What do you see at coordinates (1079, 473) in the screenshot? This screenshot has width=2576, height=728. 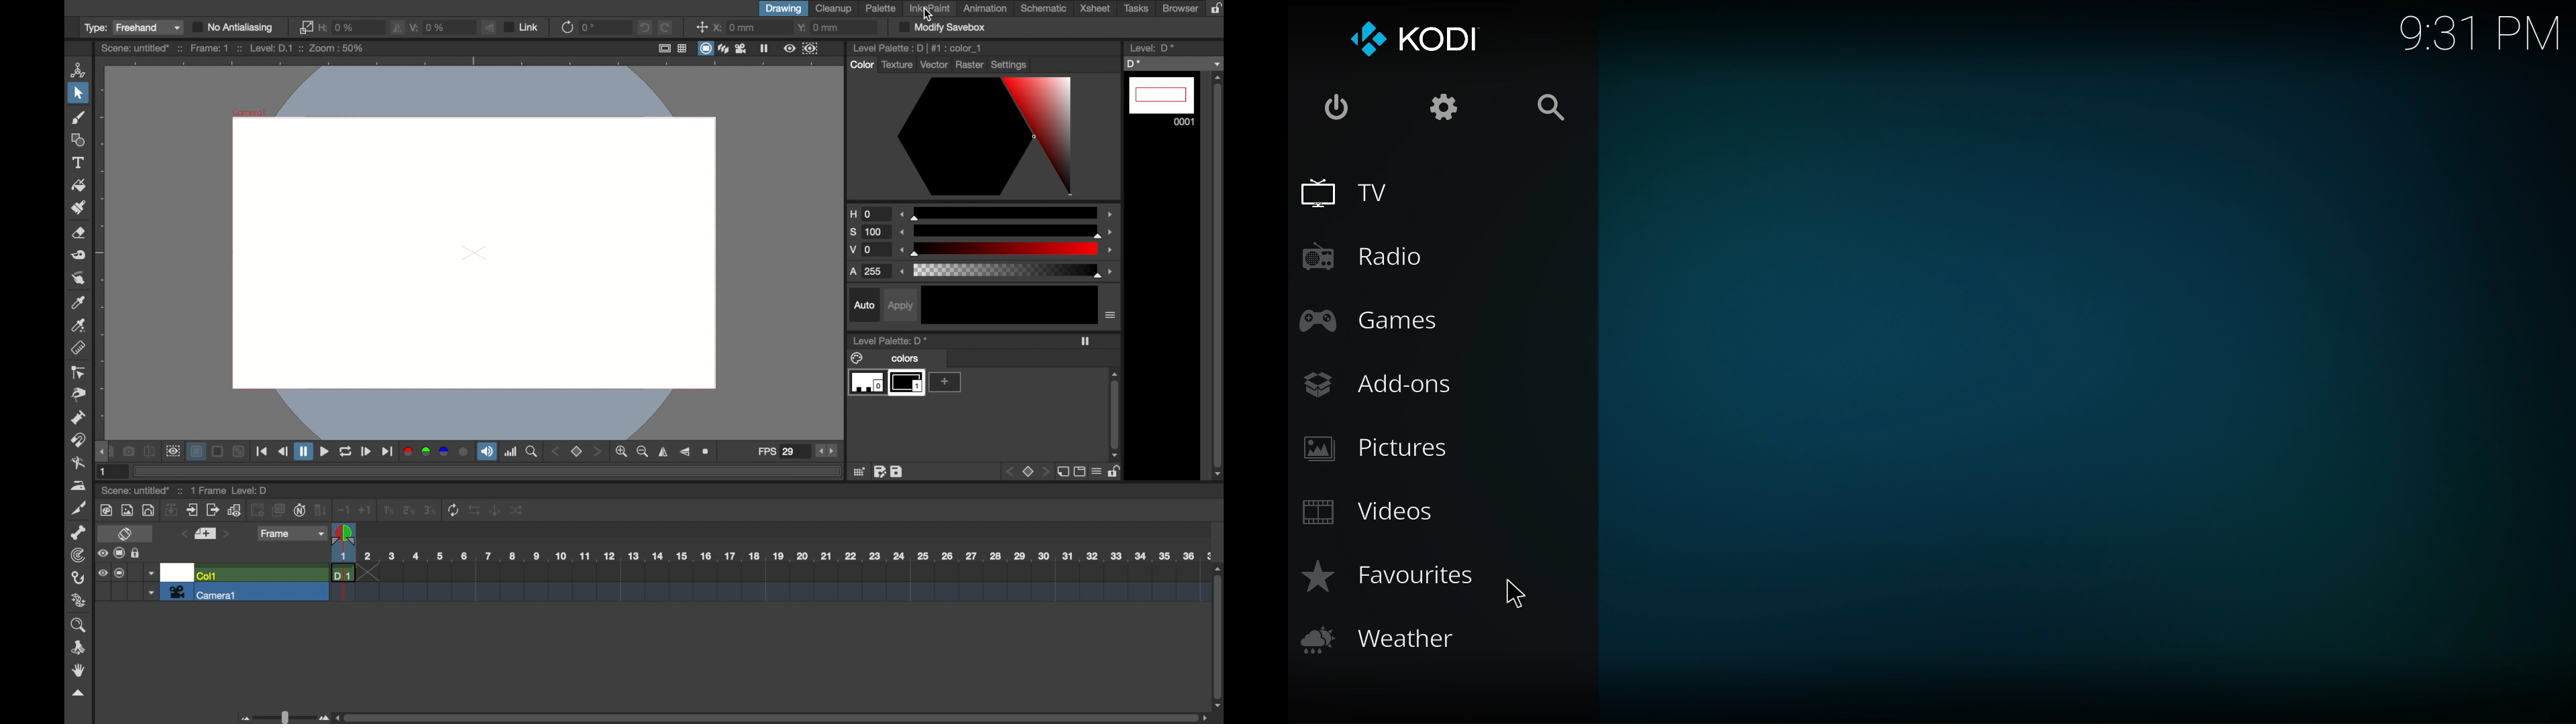 I see `screen` at bounding box center [1079, 473].